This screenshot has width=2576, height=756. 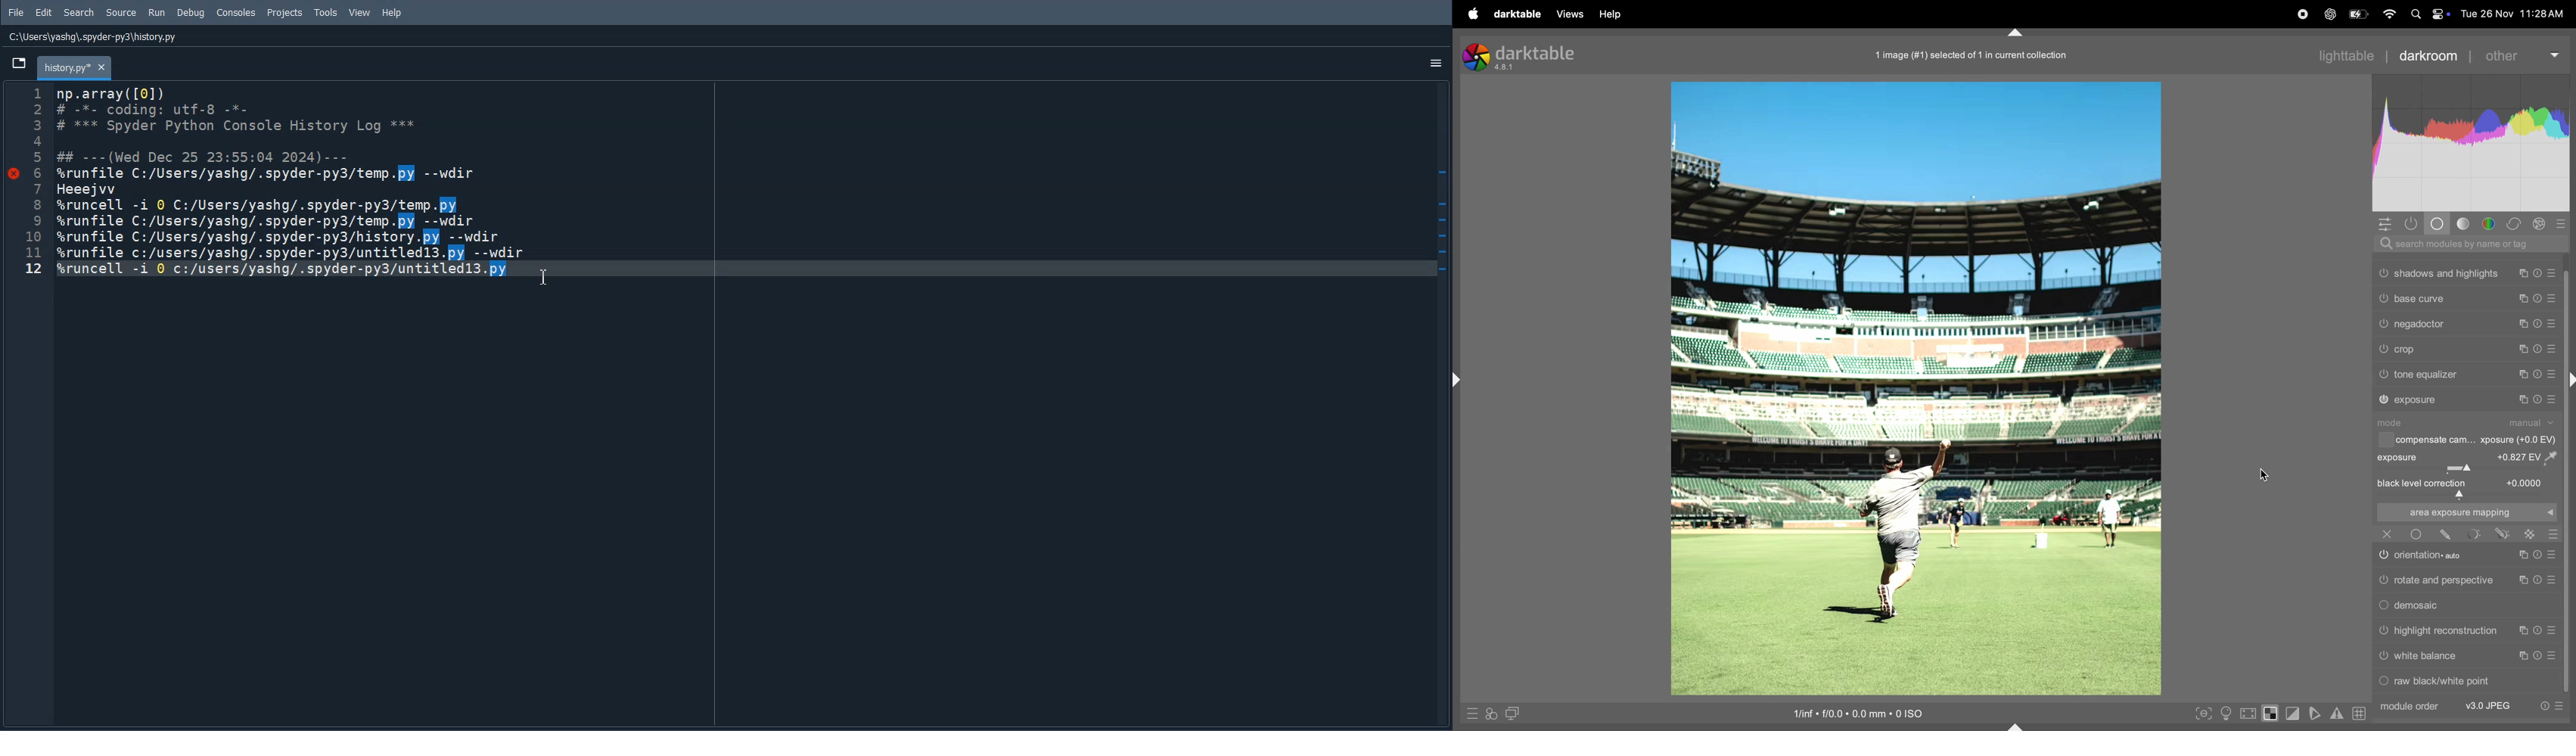 What do you see at coordinates (2553, 580) in the screenshot?
I see `Preset` at bounding box center [2553, 580].